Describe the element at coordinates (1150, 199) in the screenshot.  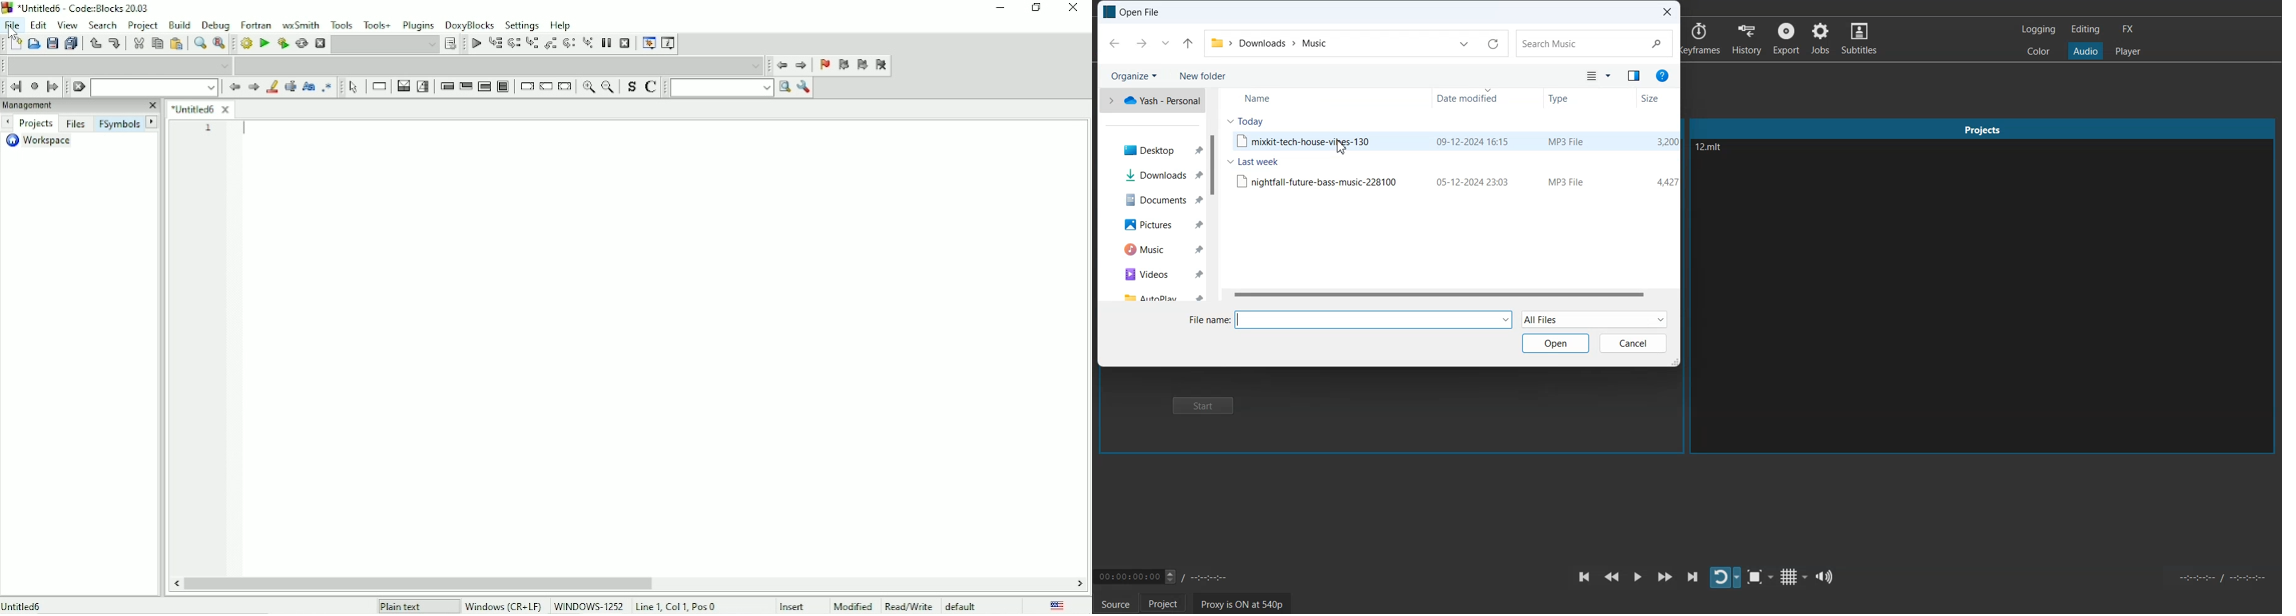
I see `Documents` at that location.